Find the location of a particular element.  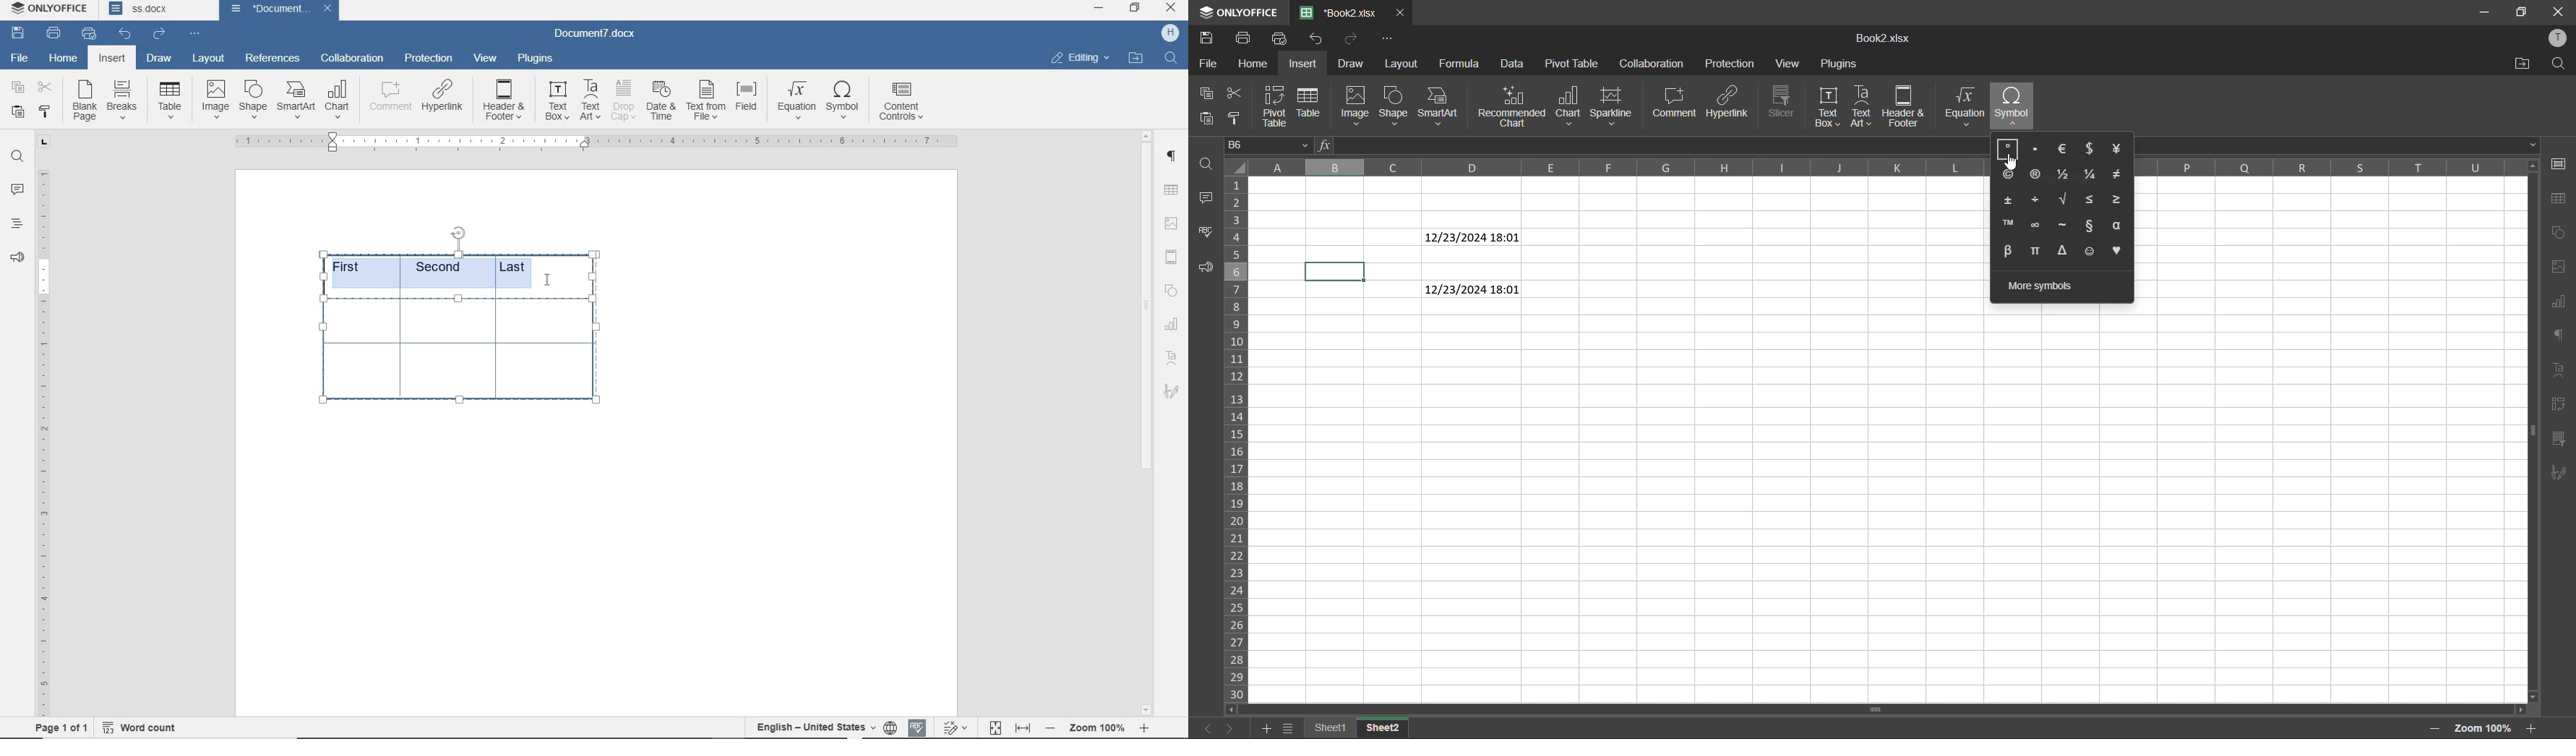

copy style is located at coordinates (43, 112).